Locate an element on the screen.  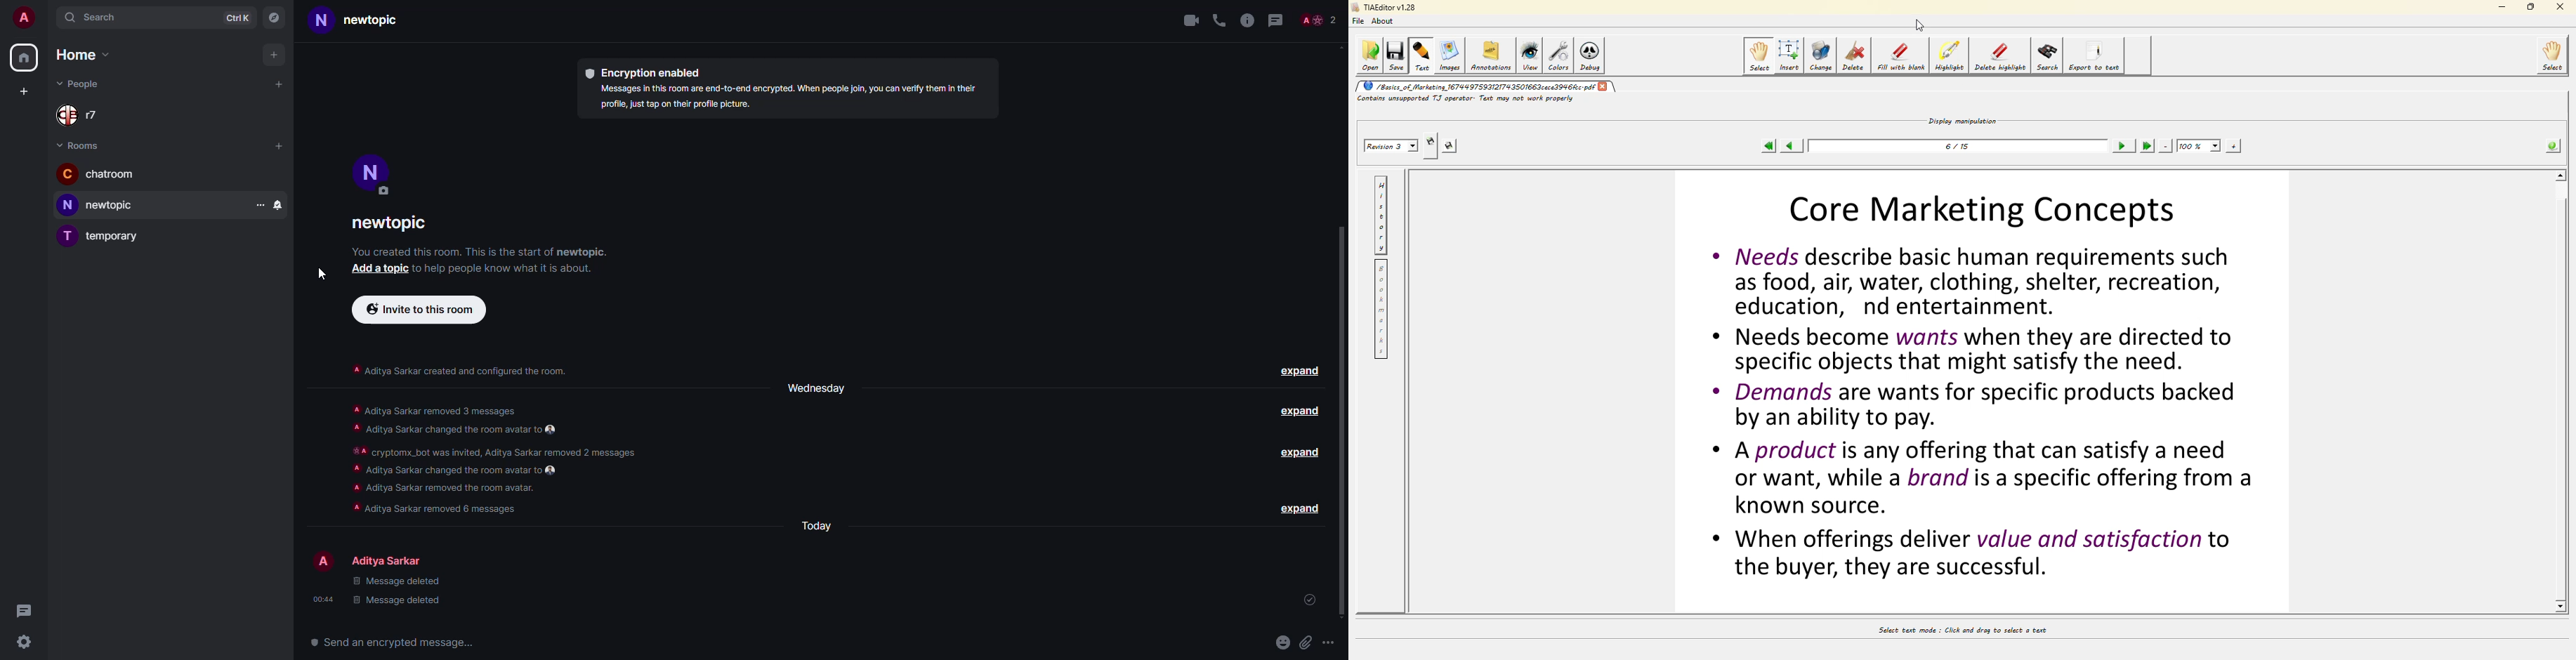
emoji is located at coordinates (1282, 641).